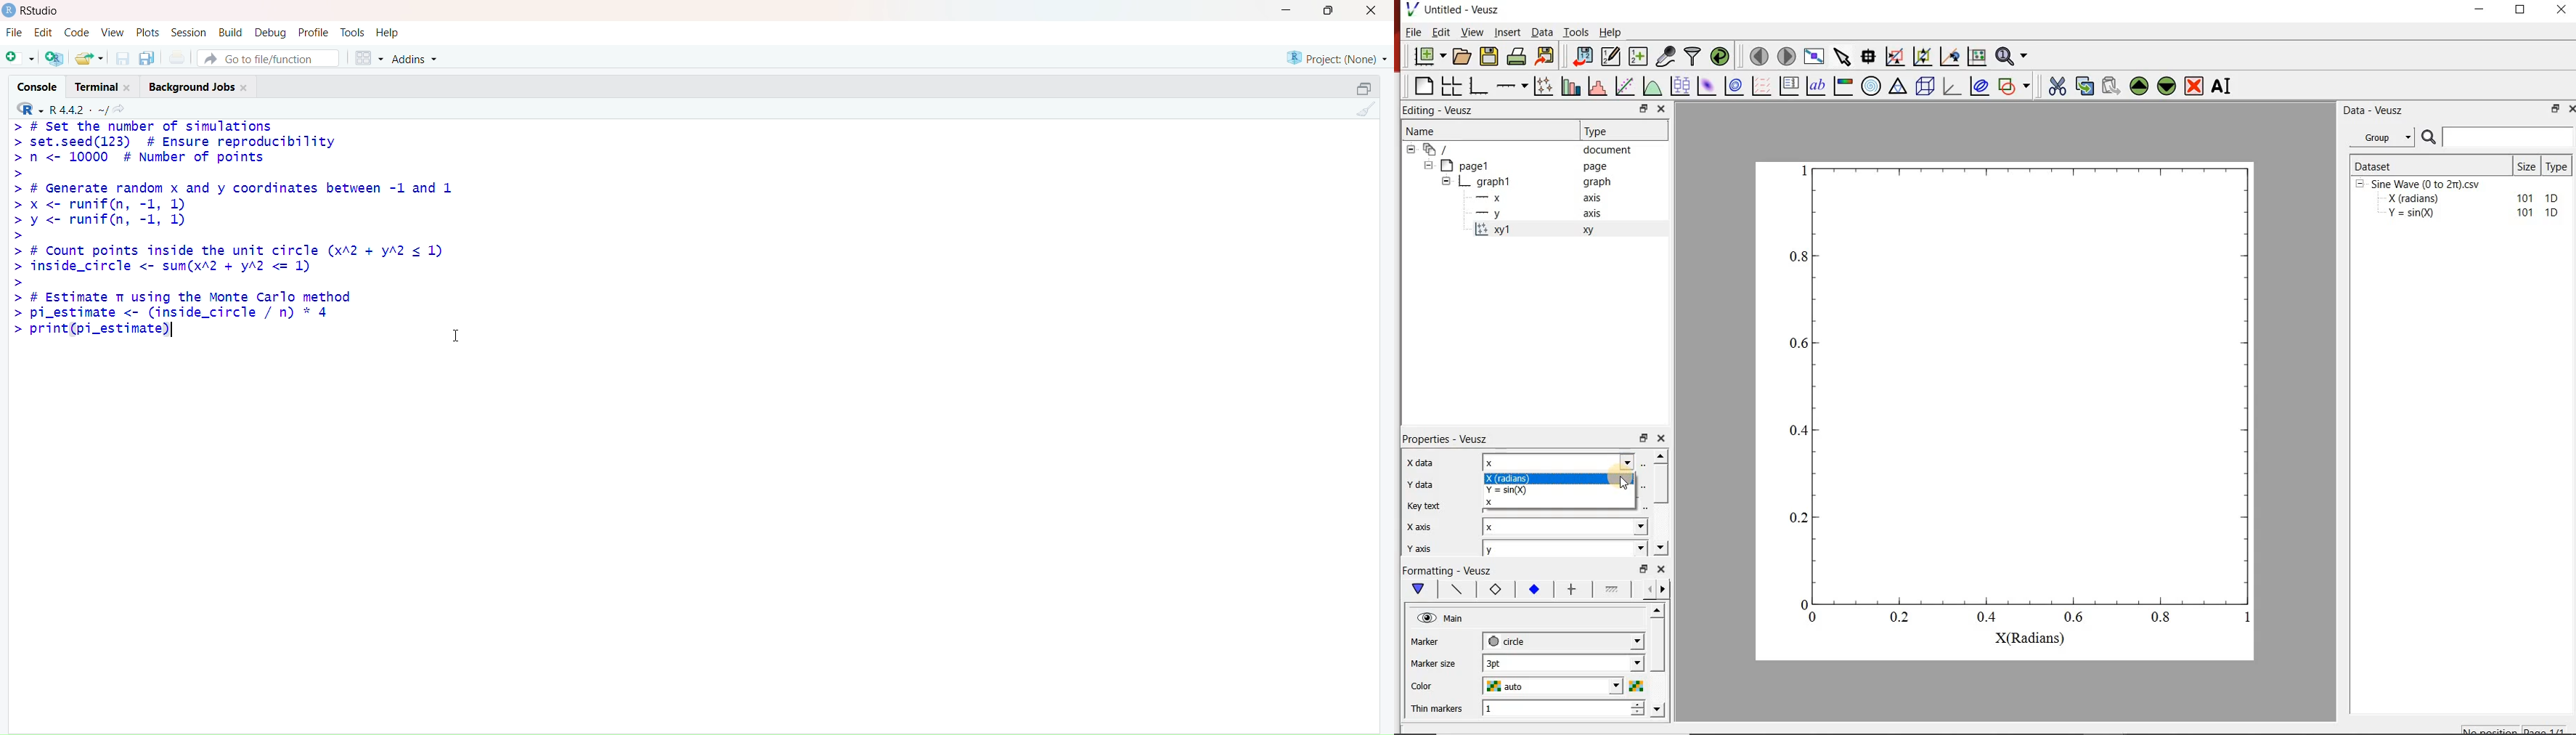 This screenshot has width=2576, height=756. I want to click on RStudio, so click(36, 12).